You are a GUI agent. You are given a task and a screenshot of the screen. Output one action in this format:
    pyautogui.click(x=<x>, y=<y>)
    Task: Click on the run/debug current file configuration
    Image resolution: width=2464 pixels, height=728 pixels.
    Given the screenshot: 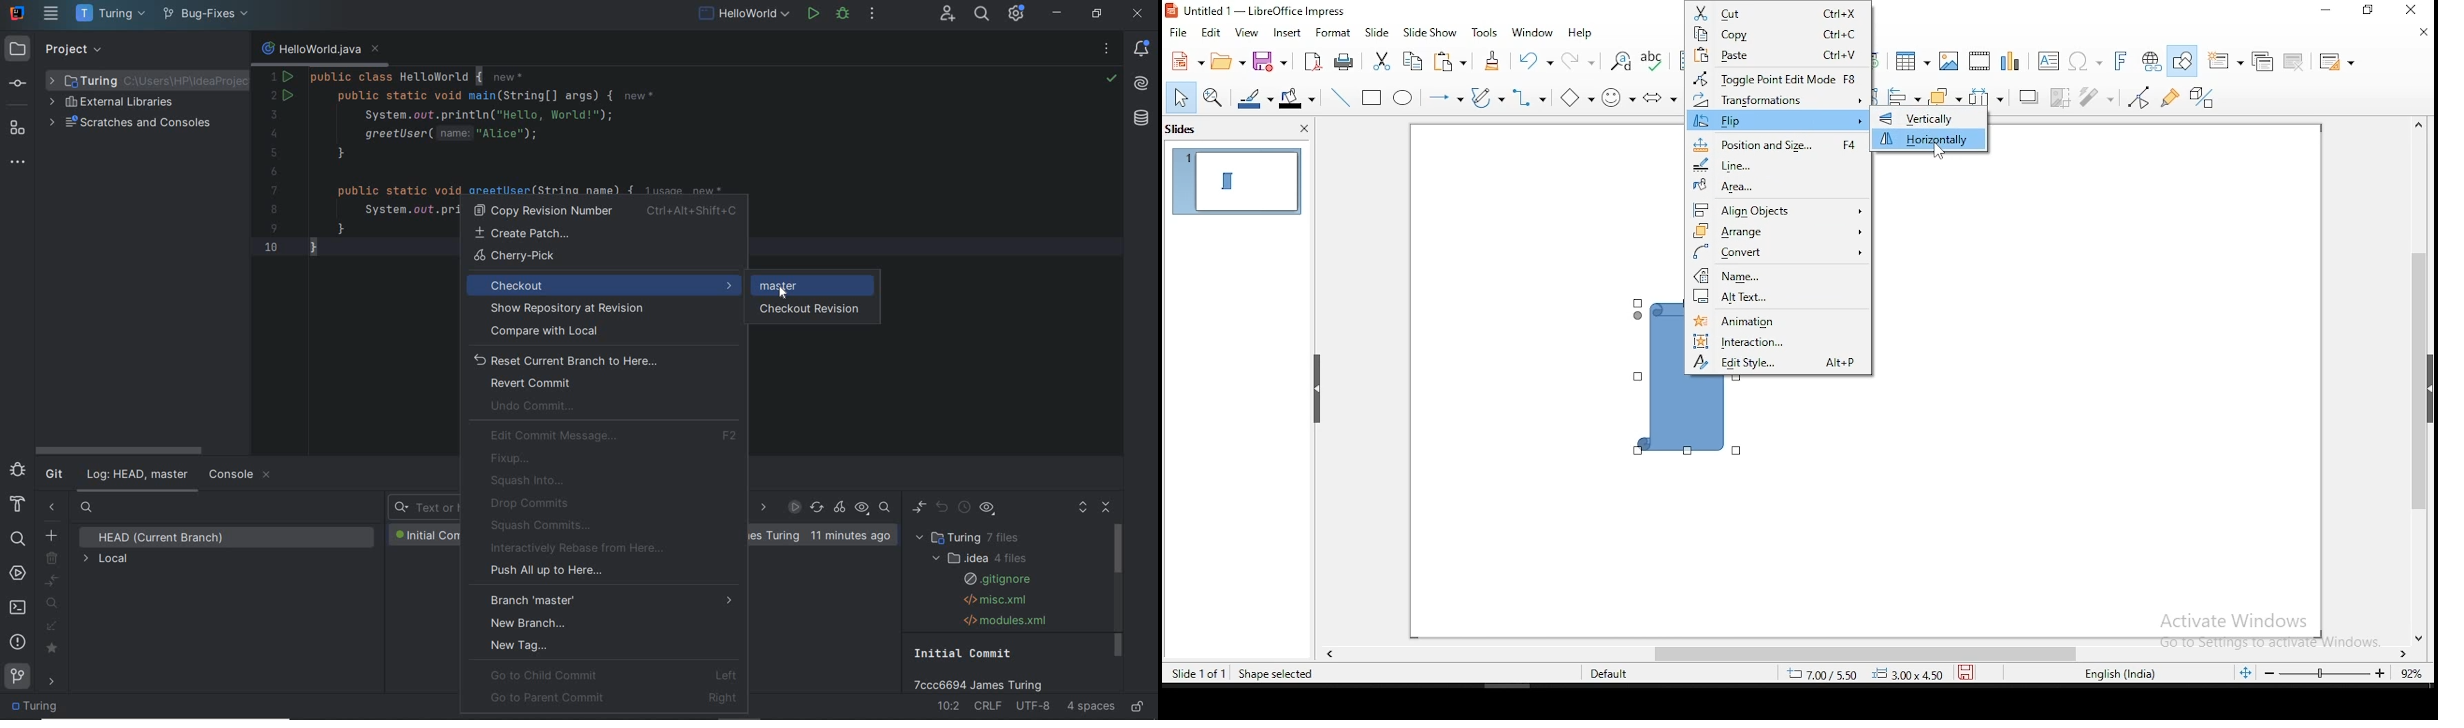 What is the action you would take?
    pyautogui.click(x=743, y=12)
    